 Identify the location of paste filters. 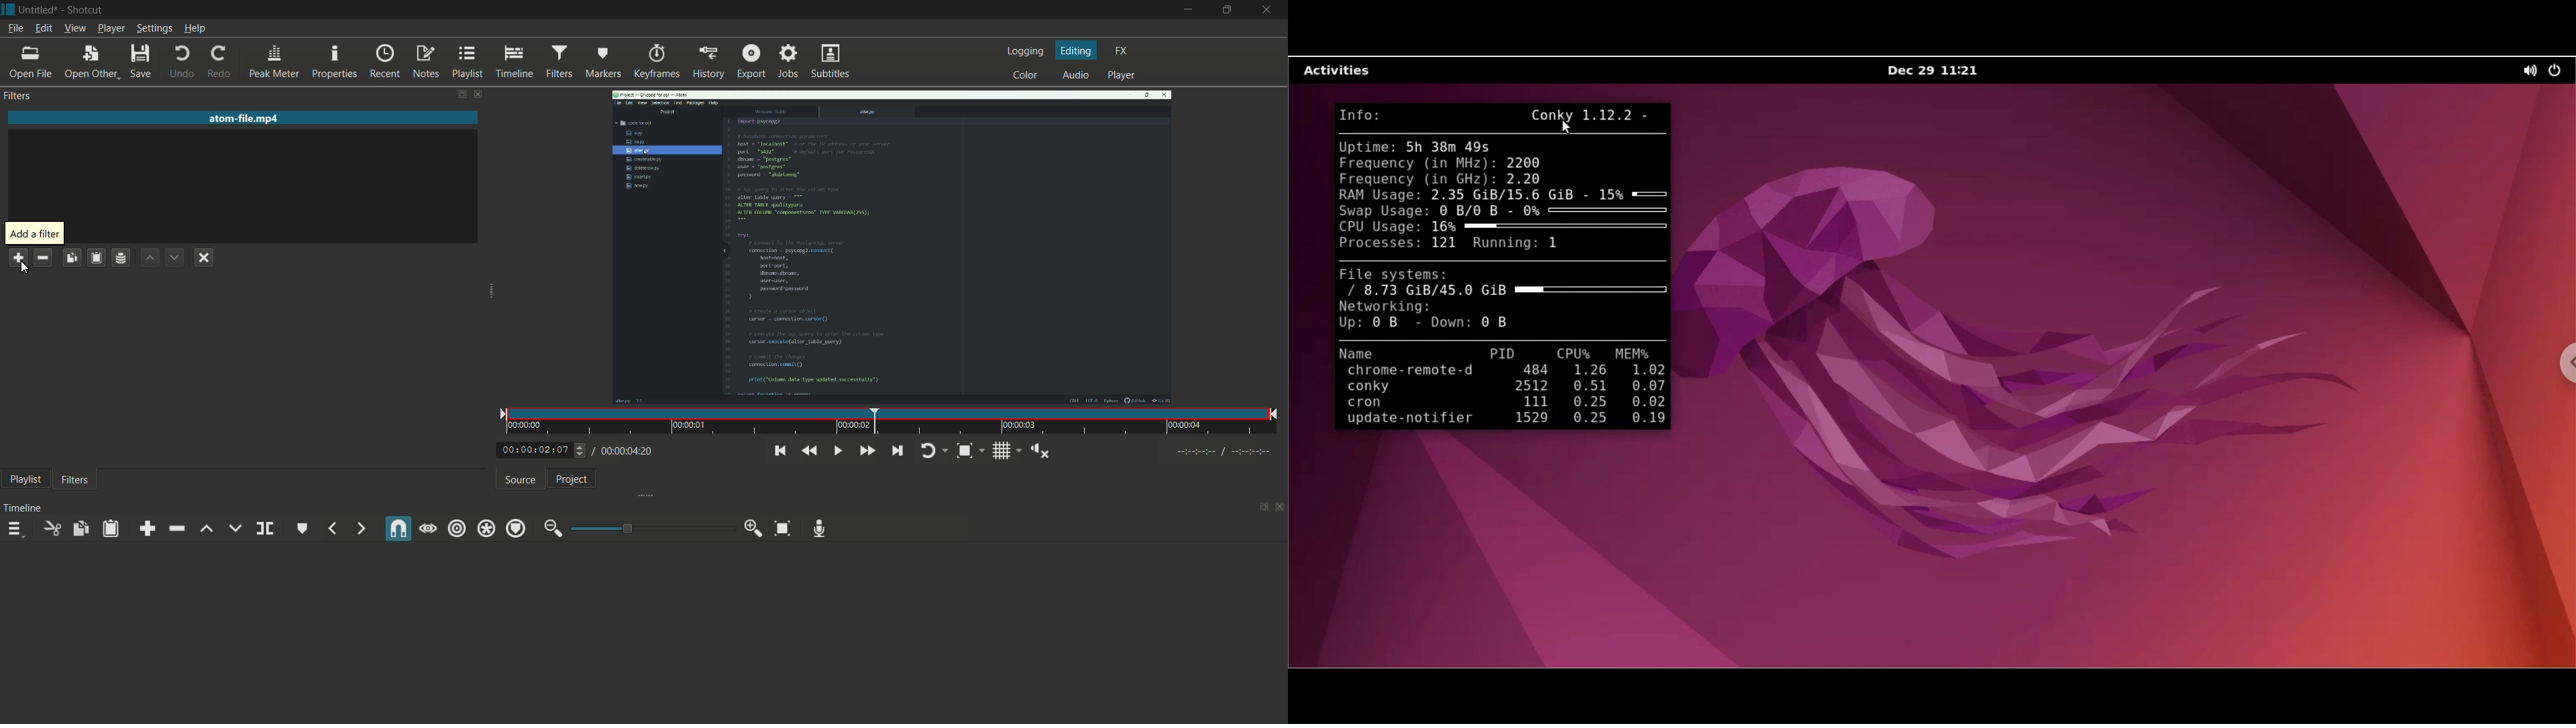
(112, 528).